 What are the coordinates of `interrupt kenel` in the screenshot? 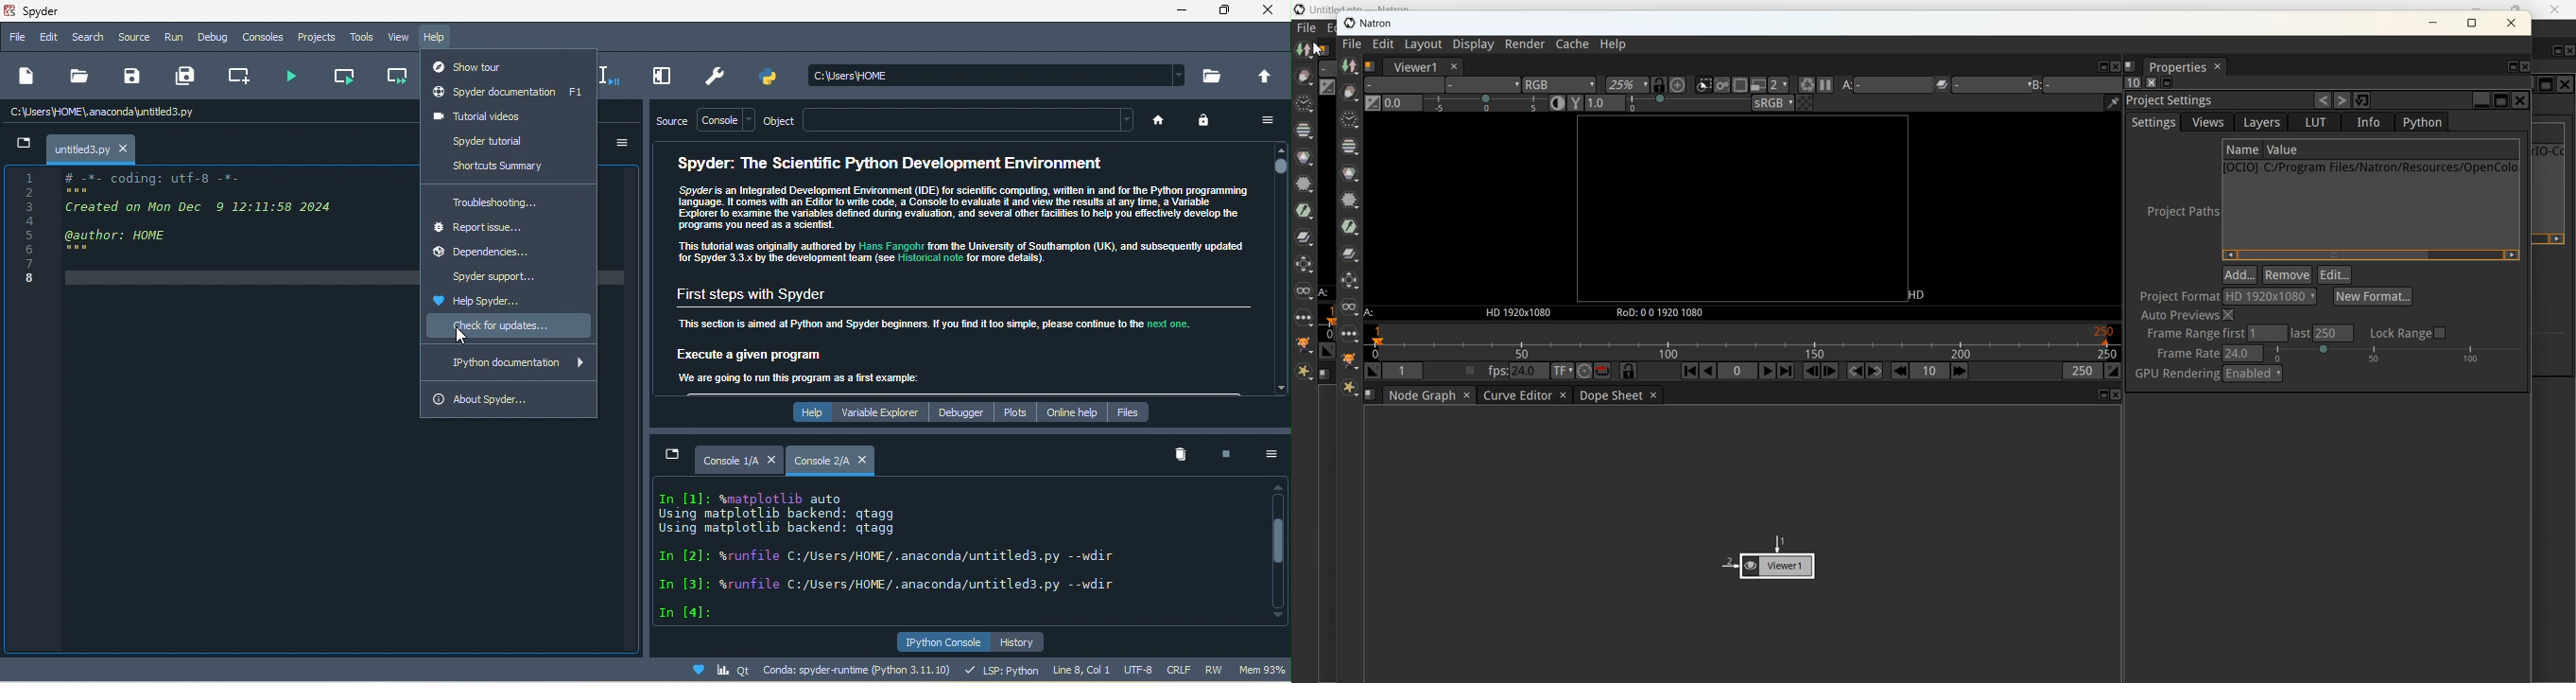 It's located at (1224, 452).